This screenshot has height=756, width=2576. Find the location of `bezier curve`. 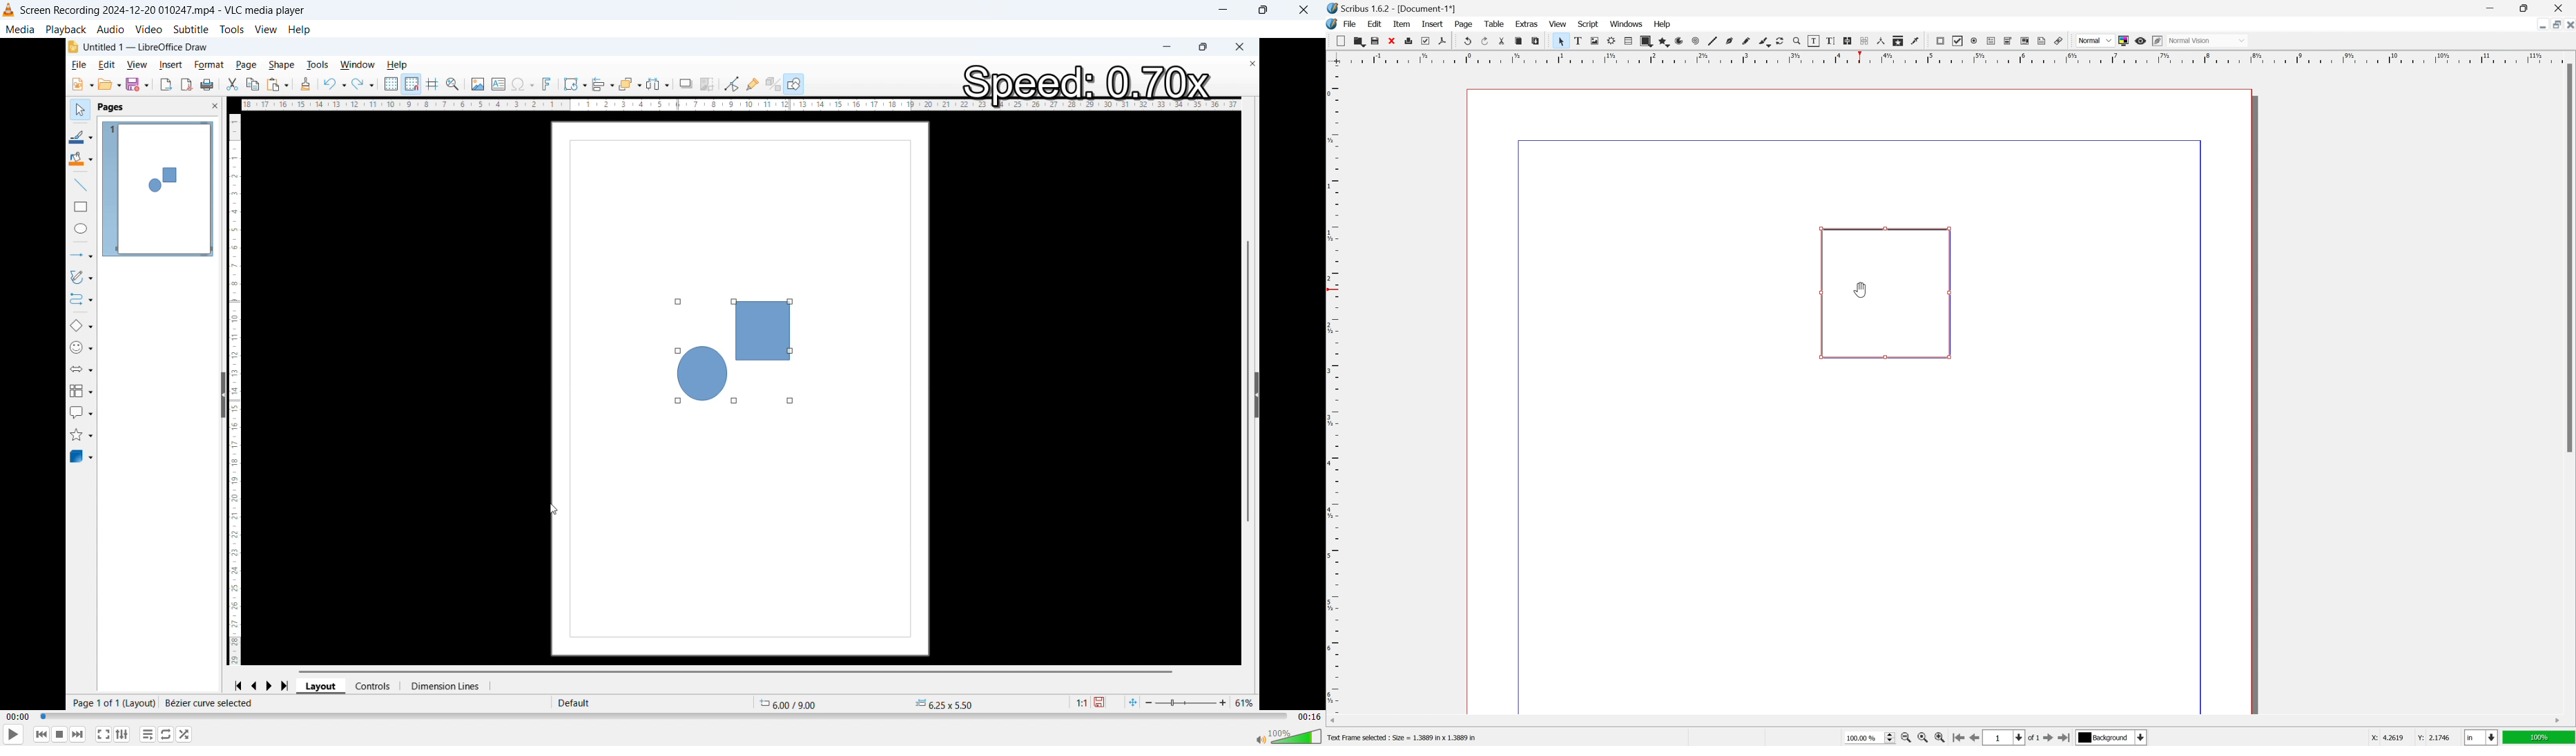

bezier curve is located at coordinates (1730, 41).